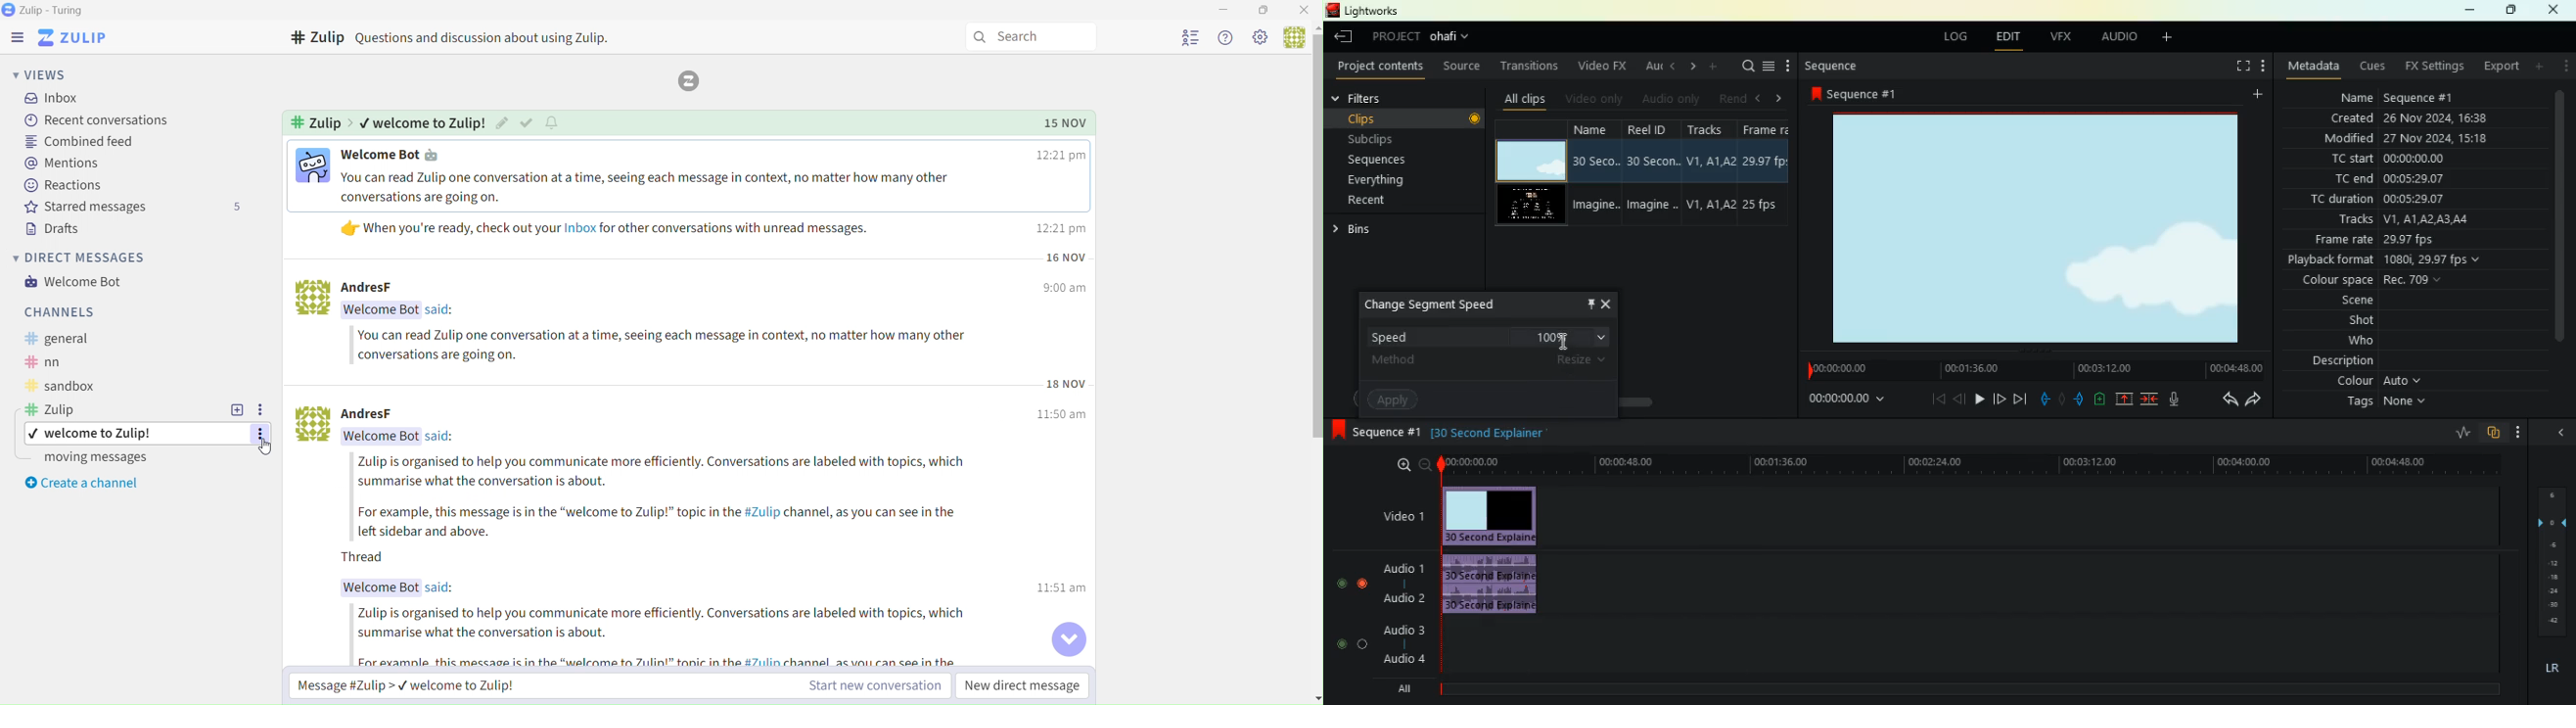  What do you see at coordinates (2379, 402) in the screenshot?
I see `tags` at bounding box center [2379, 402].